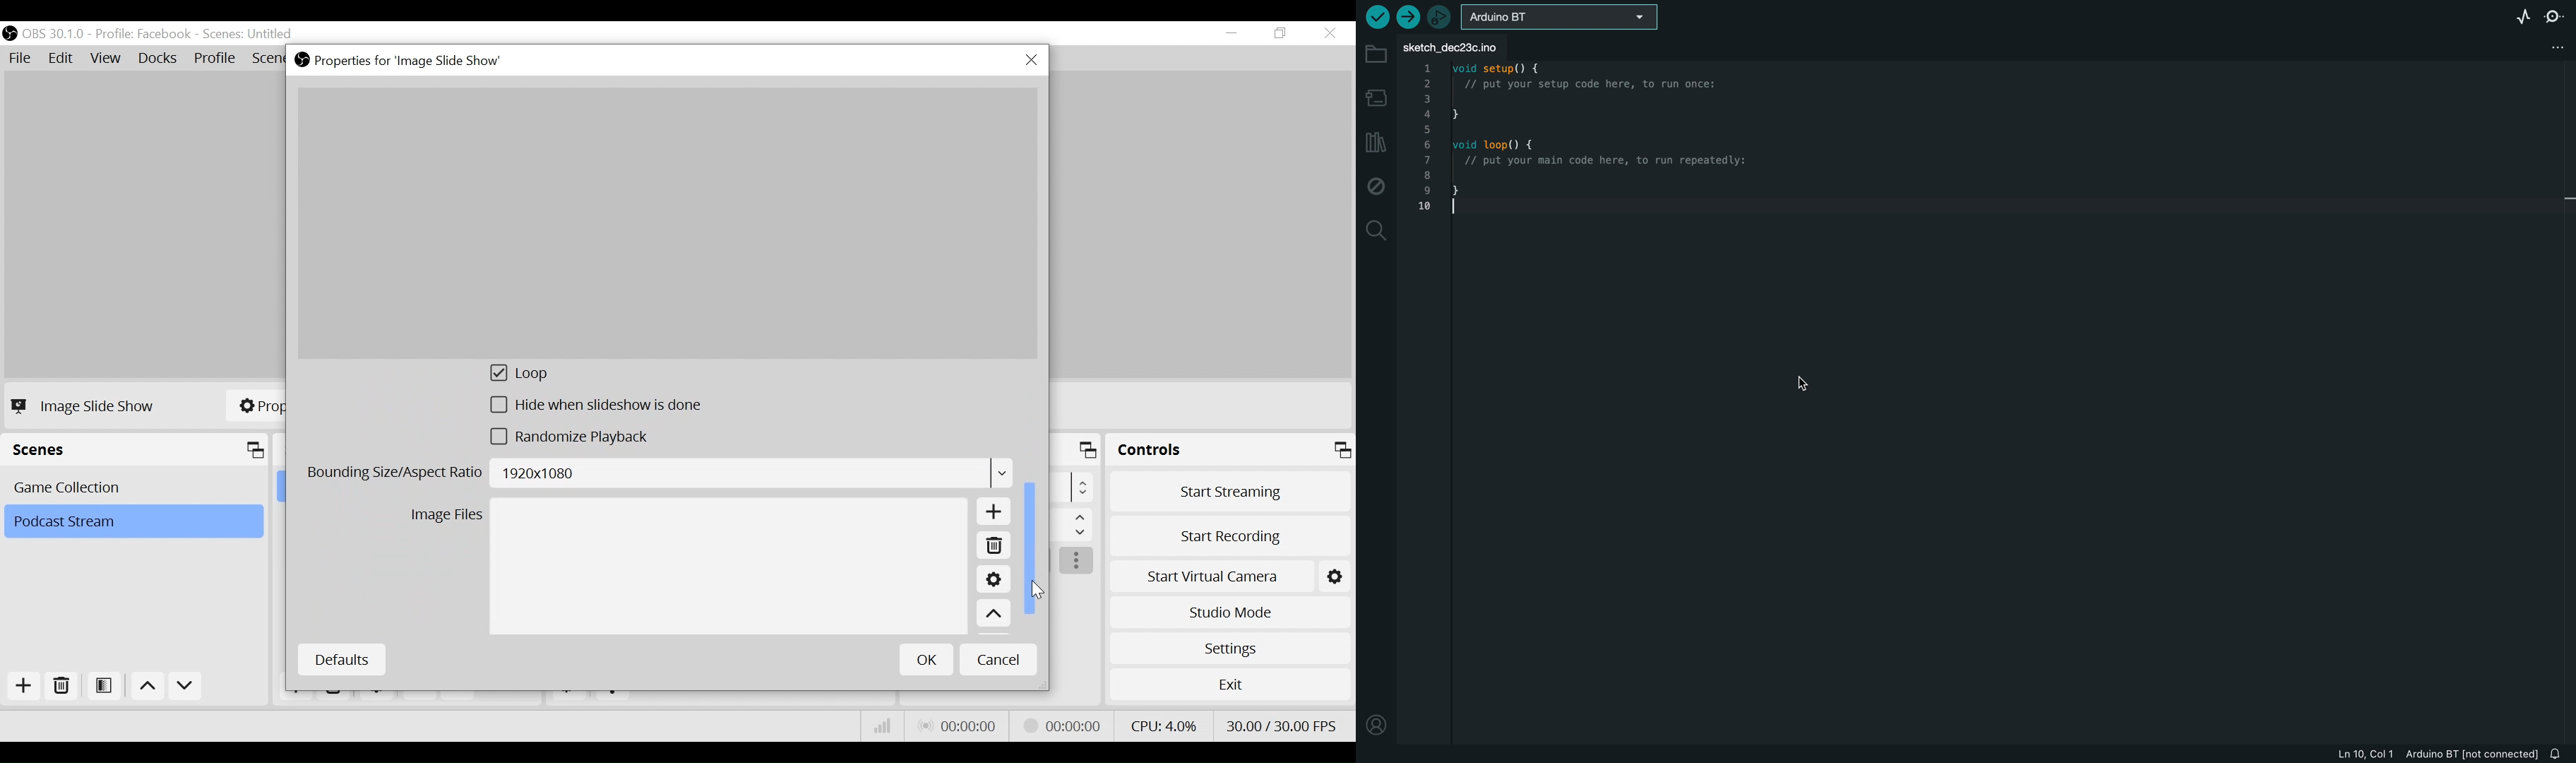 This screenshot has height=784, width=2576. Describe the element at coordinates (108, 60) in the screenshot. I see `View` at that location.